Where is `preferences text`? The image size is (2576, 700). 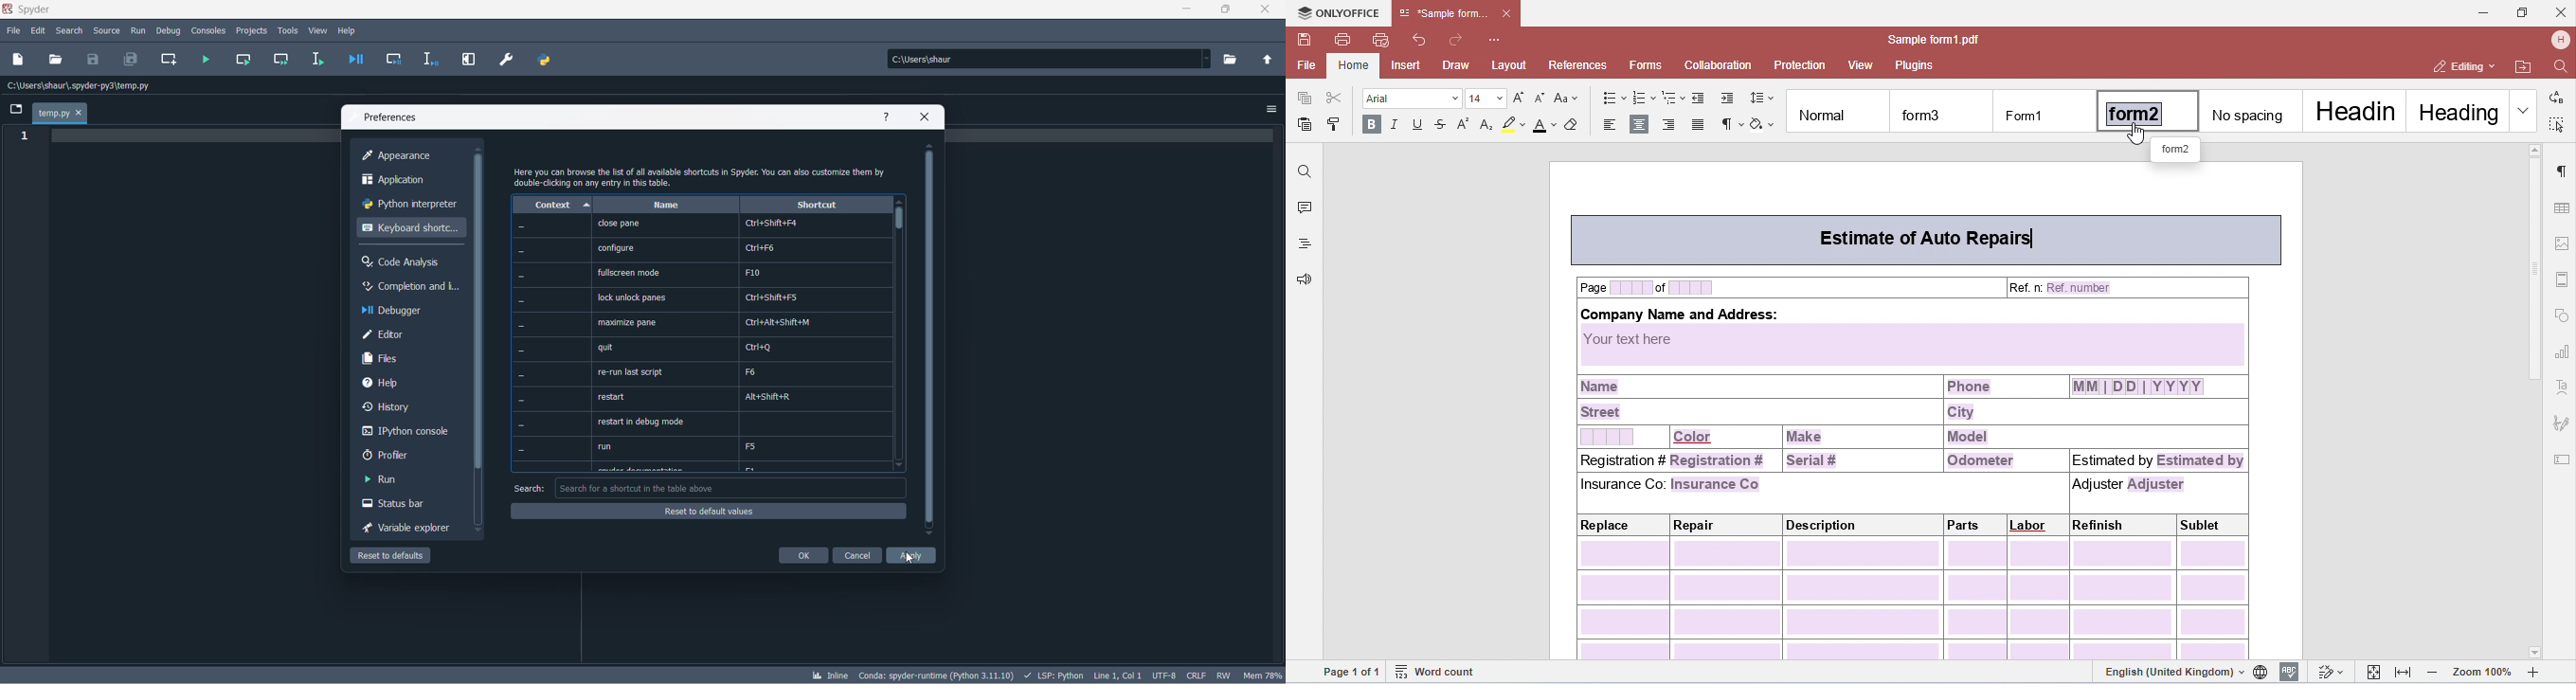 preferences text is located at coordinates (390, 118).